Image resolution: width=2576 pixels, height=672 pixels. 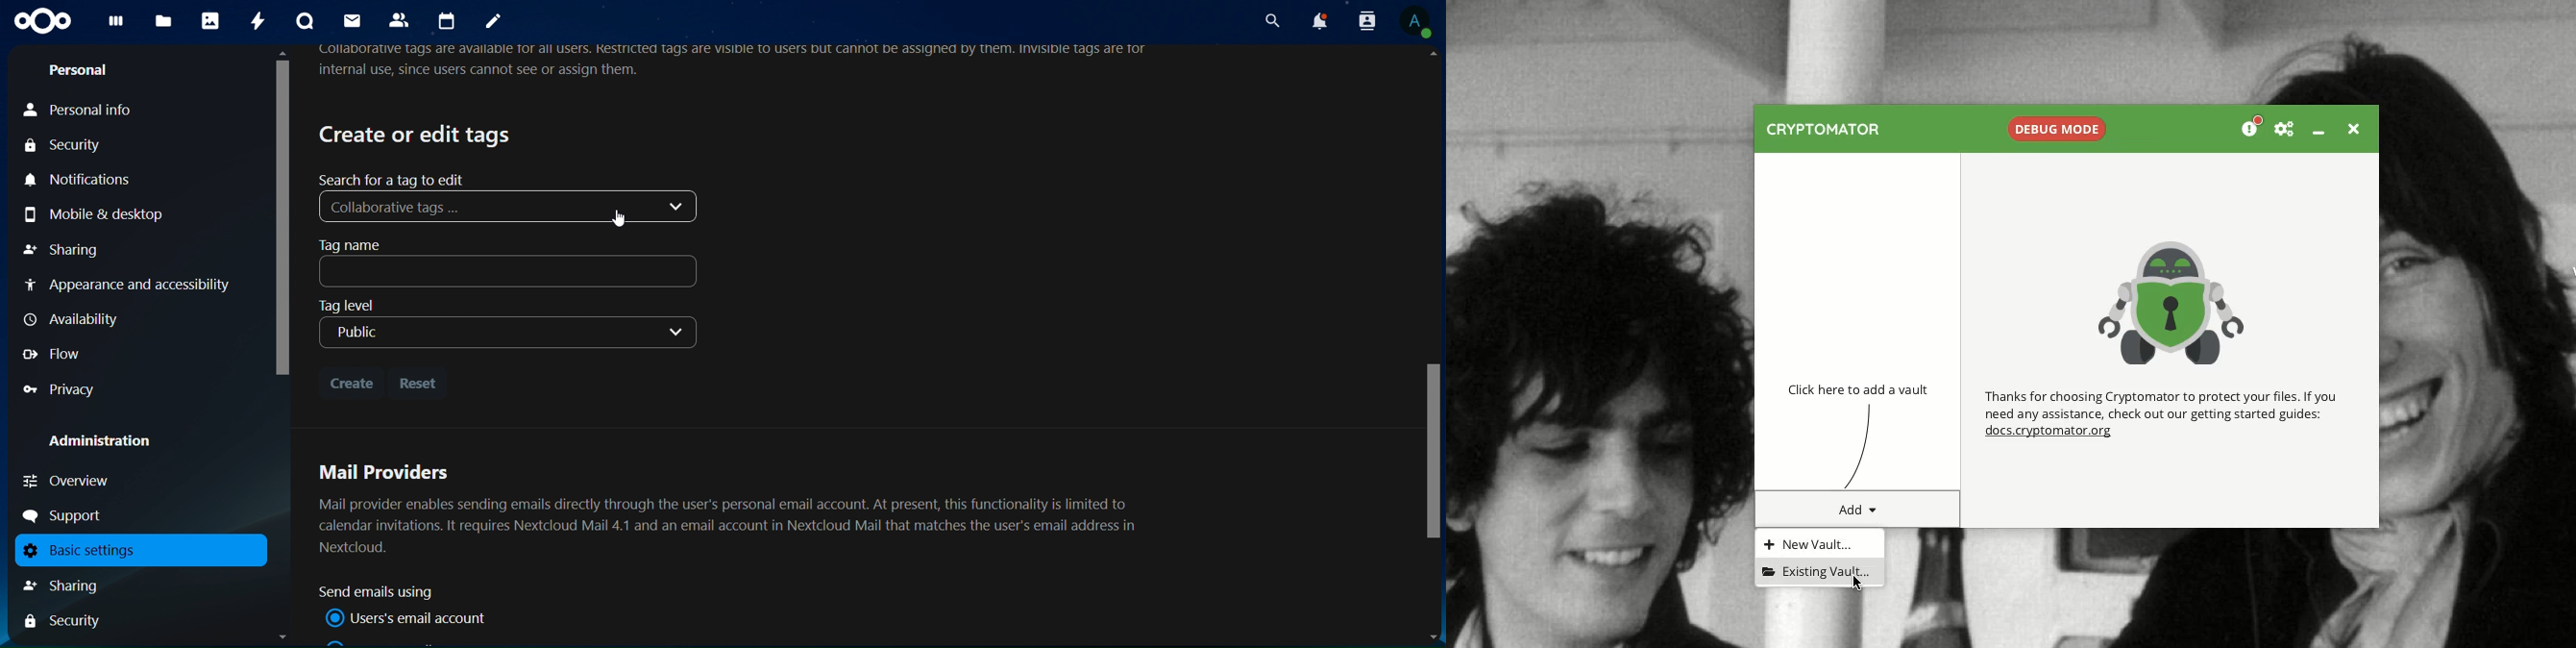 What do you see at coordinates (115, 213) in the screenshot?
I see `mobile & desktop` at bounding box center [115, 213].